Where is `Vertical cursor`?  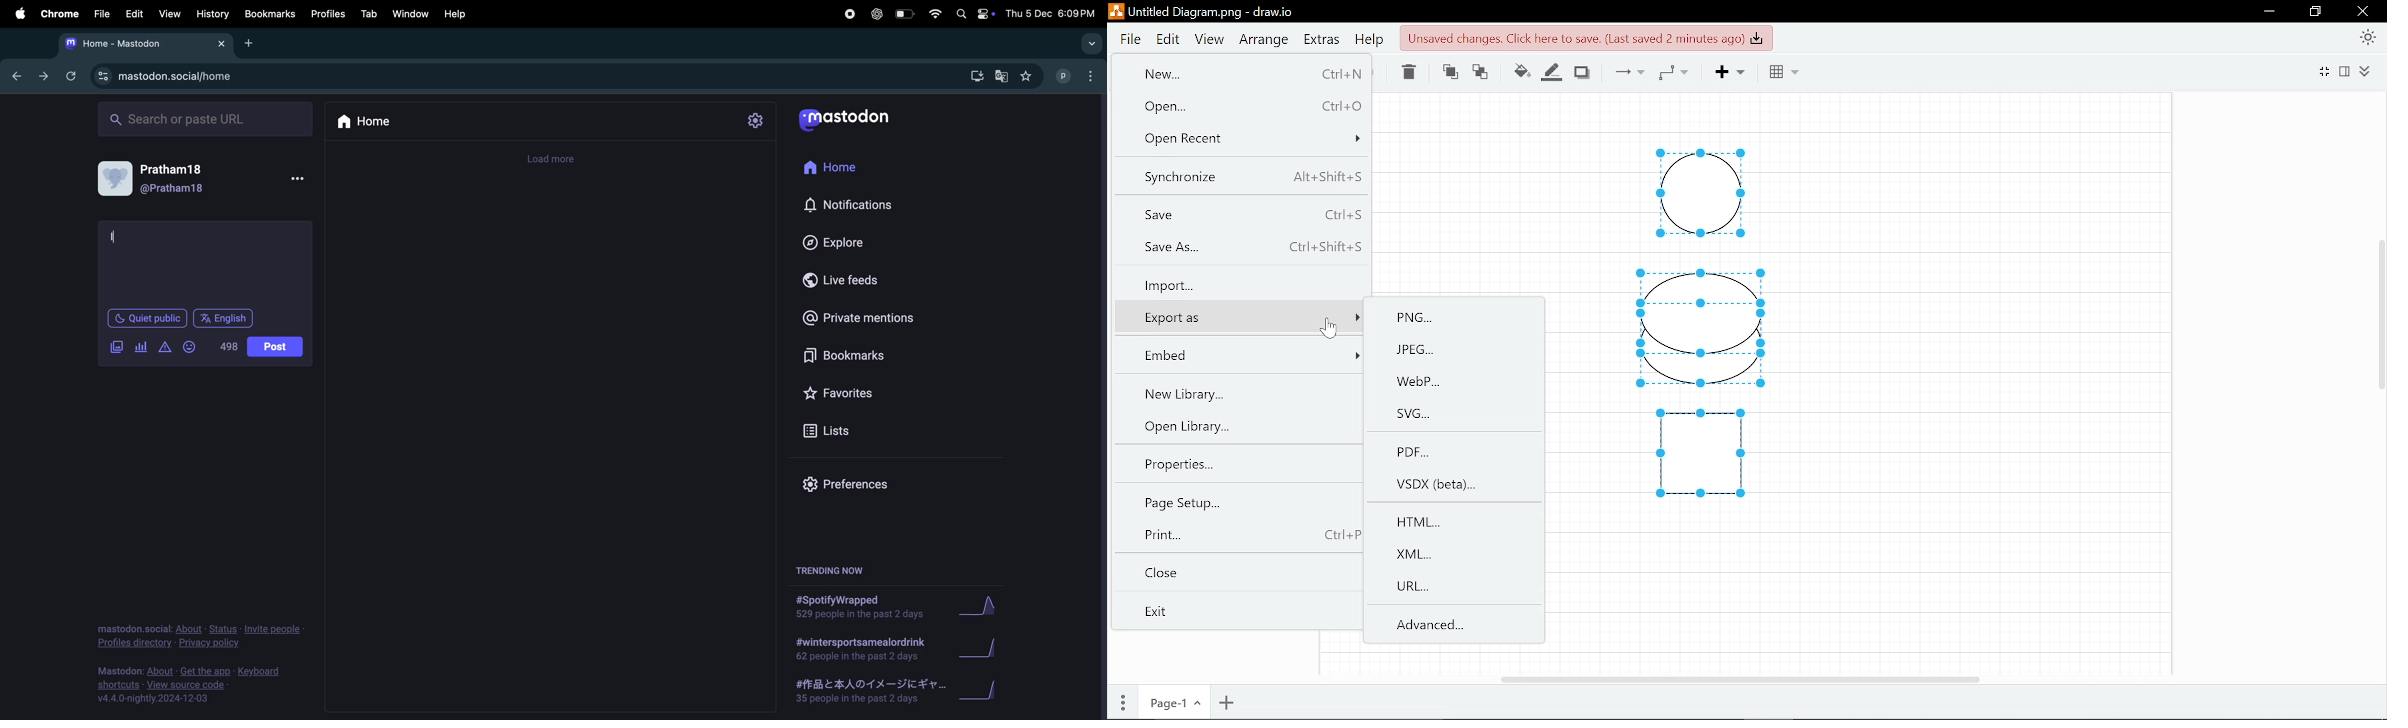 Vertical cursor is located at coordinates (2379, 316).